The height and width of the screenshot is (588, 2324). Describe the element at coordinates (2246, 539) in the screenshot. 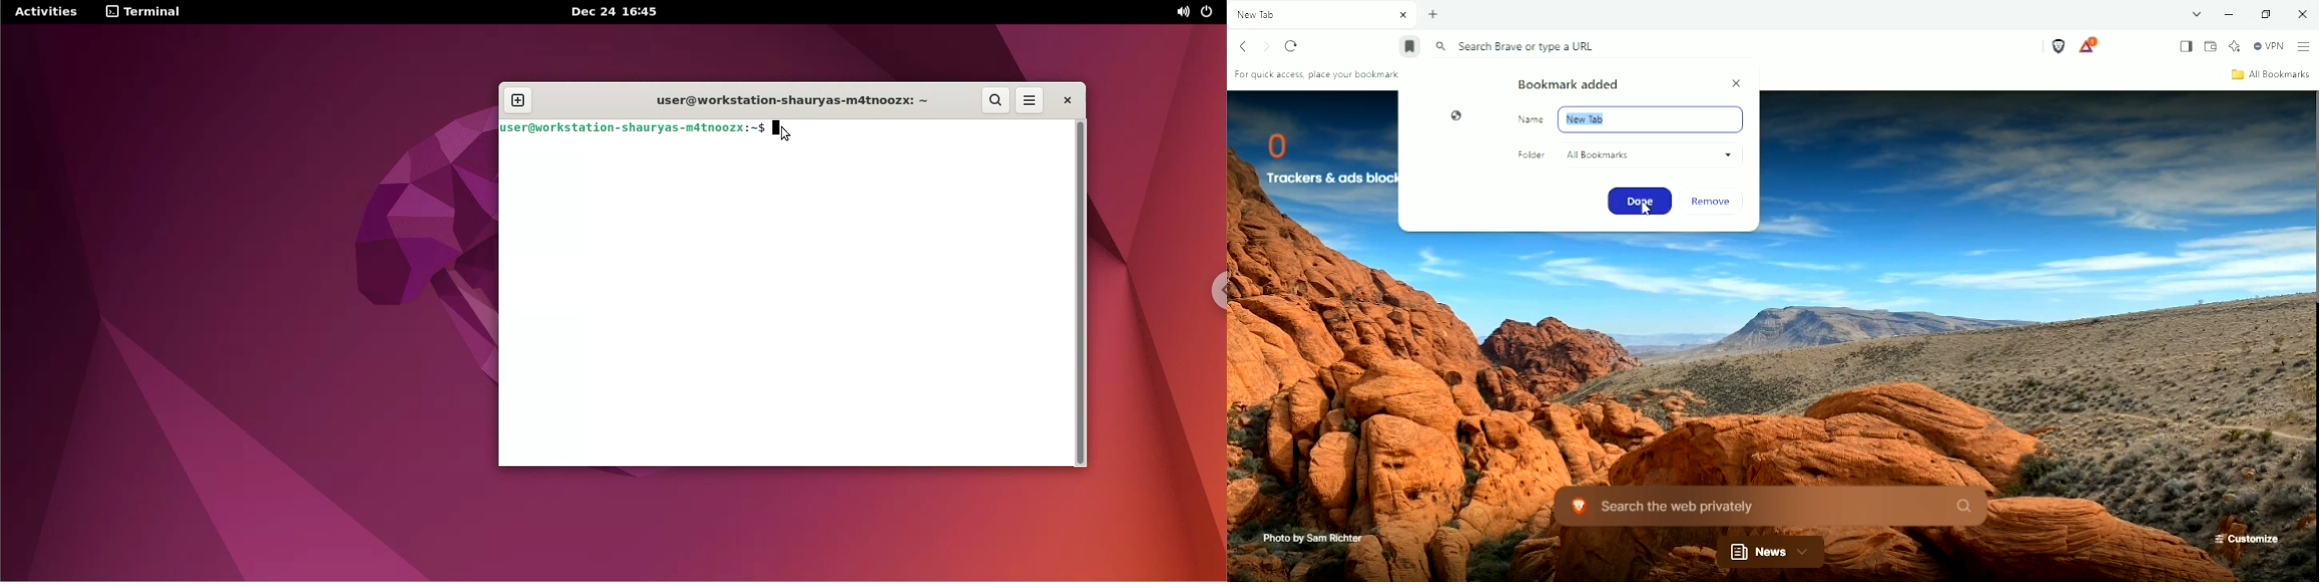

I see `Customize` at that location.